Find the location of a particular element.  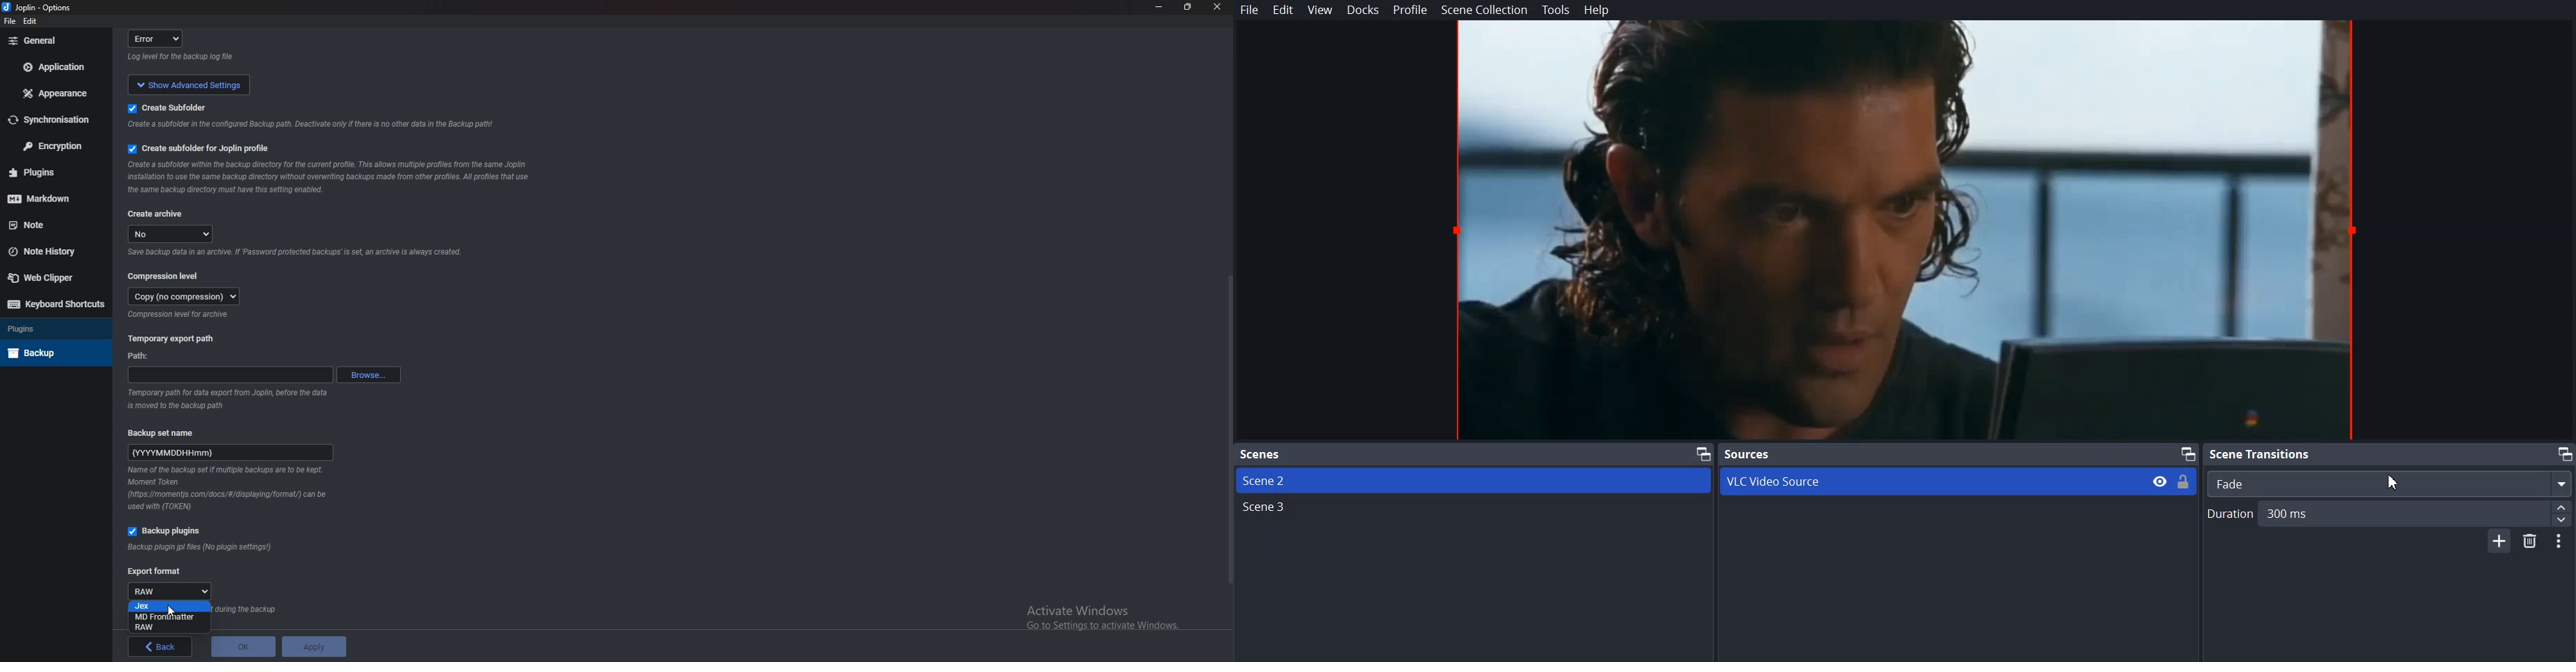

General is located at coordinates (53, 40).